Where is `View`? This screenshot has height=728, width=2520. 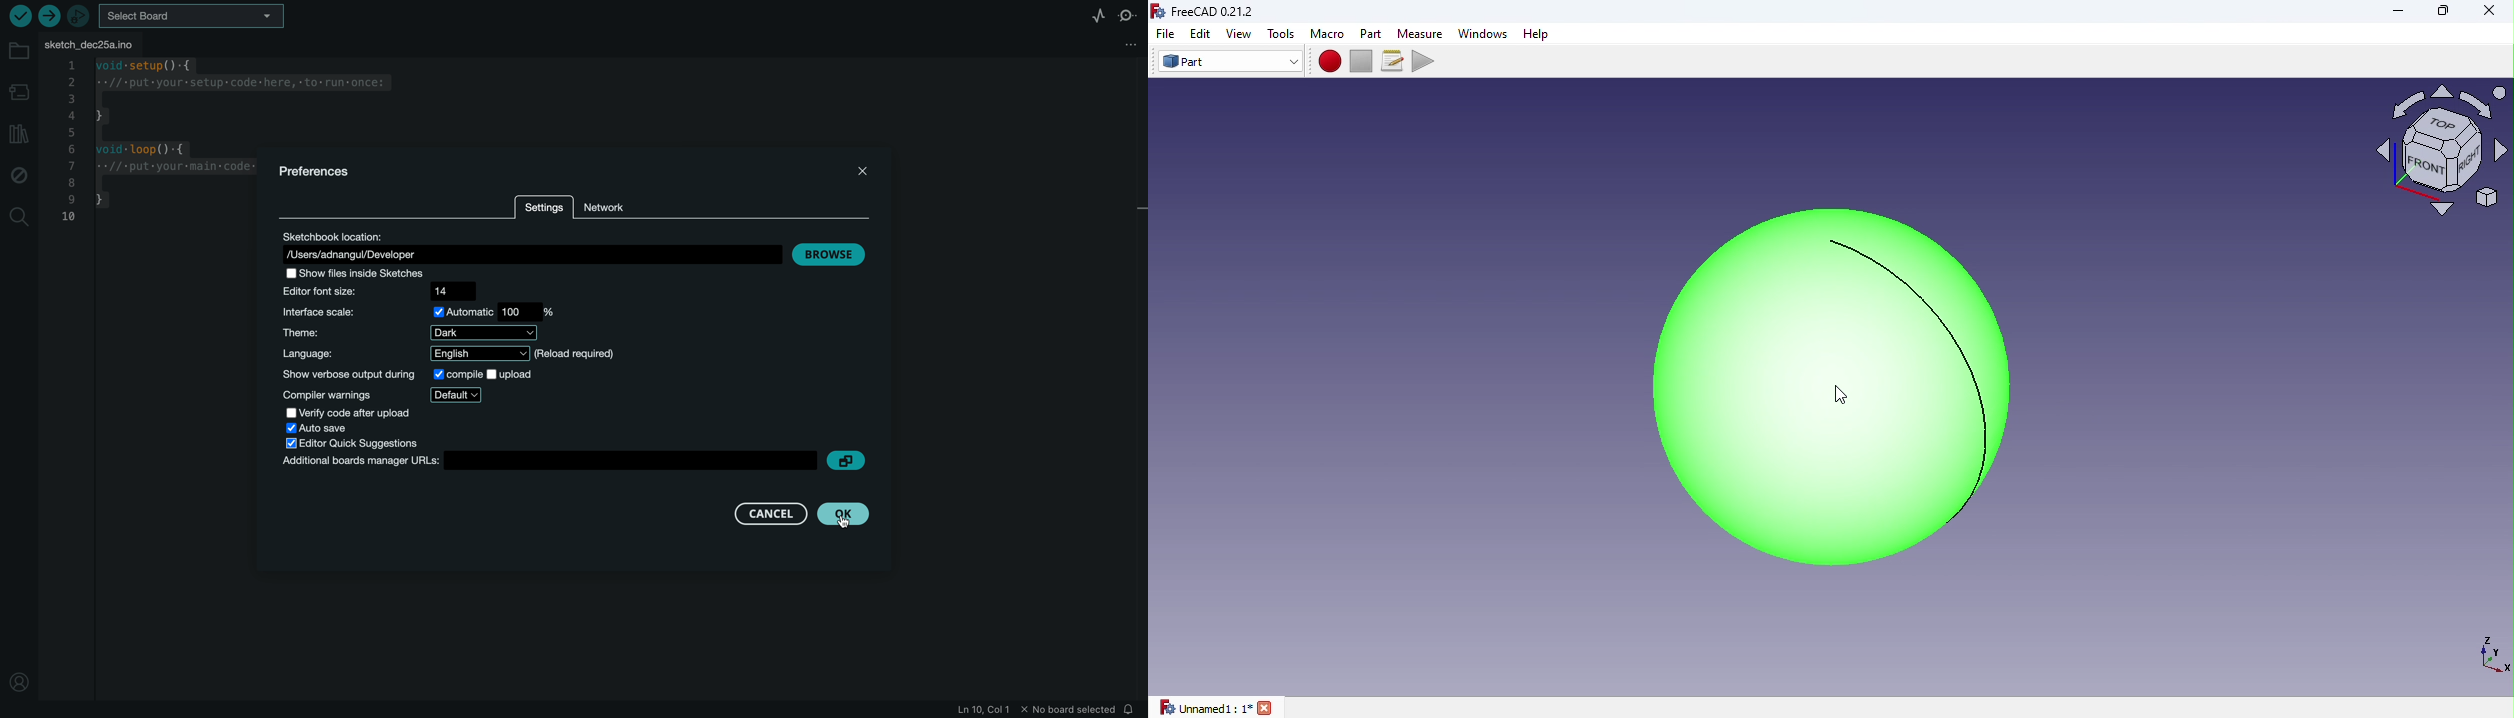
View is located at coordinates (1242, 34).